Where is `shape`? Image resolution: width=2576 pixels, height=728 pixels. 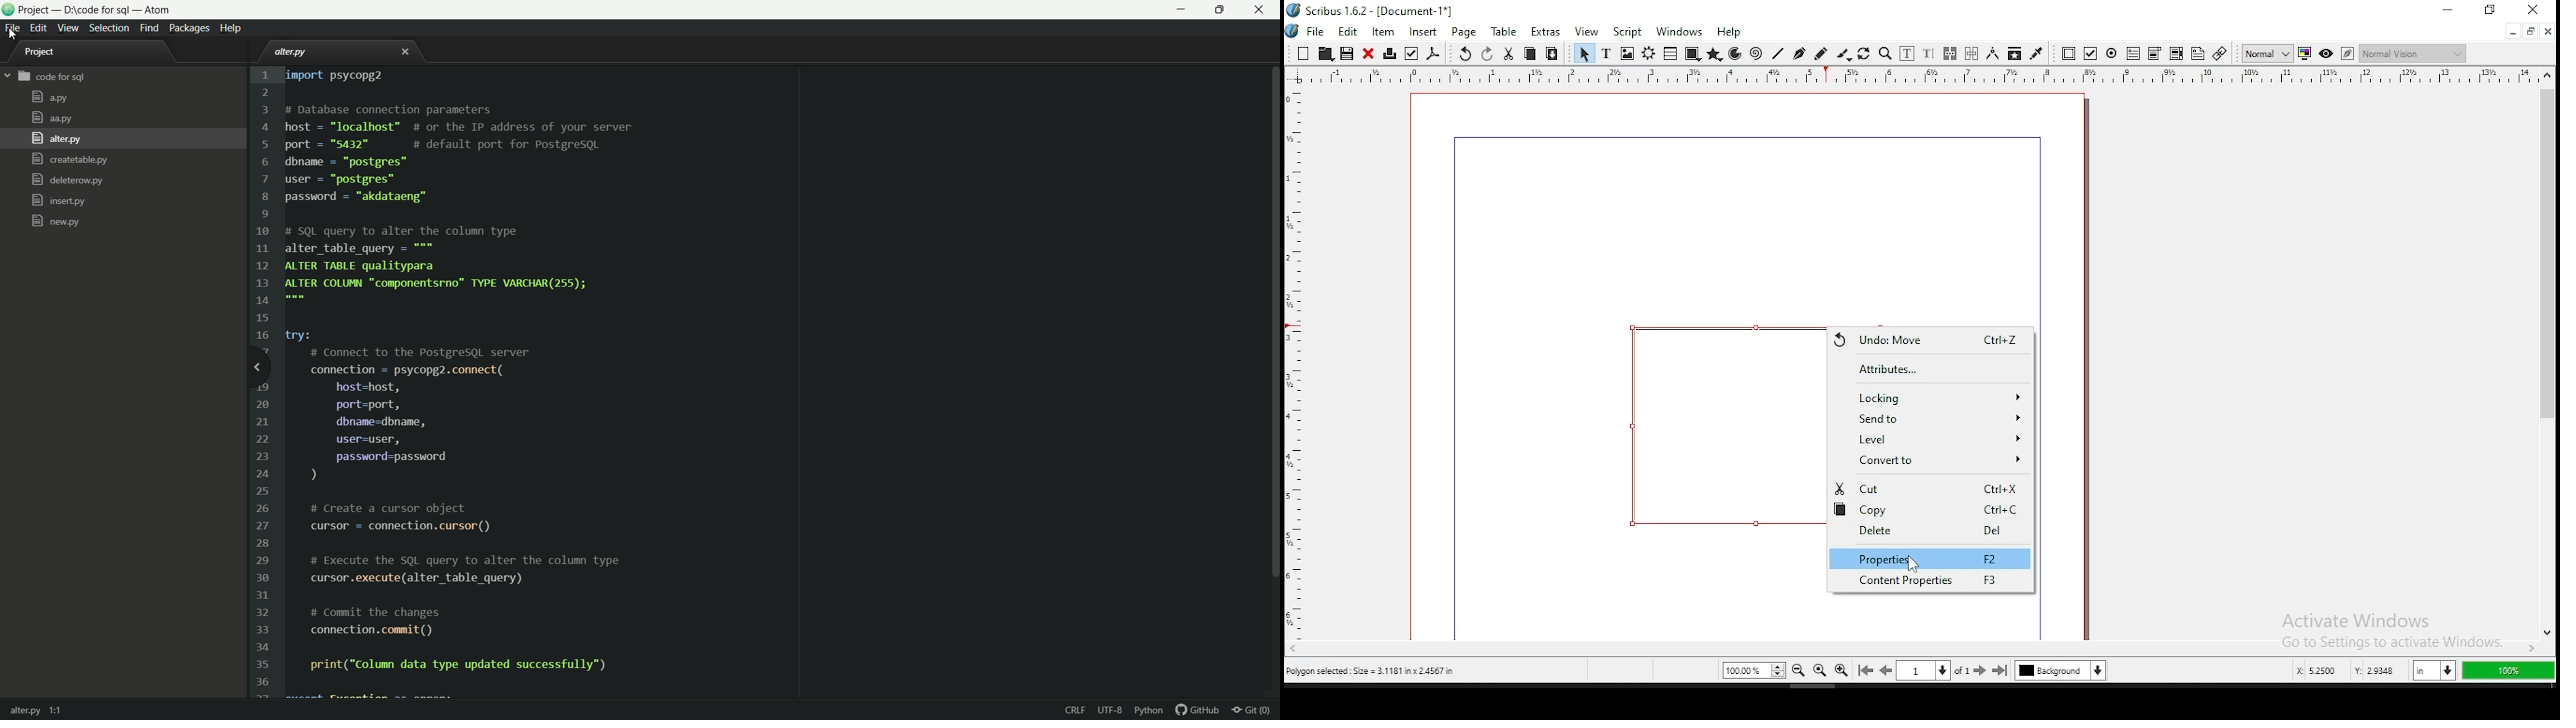 shape is located at coordinates (1724, 426).